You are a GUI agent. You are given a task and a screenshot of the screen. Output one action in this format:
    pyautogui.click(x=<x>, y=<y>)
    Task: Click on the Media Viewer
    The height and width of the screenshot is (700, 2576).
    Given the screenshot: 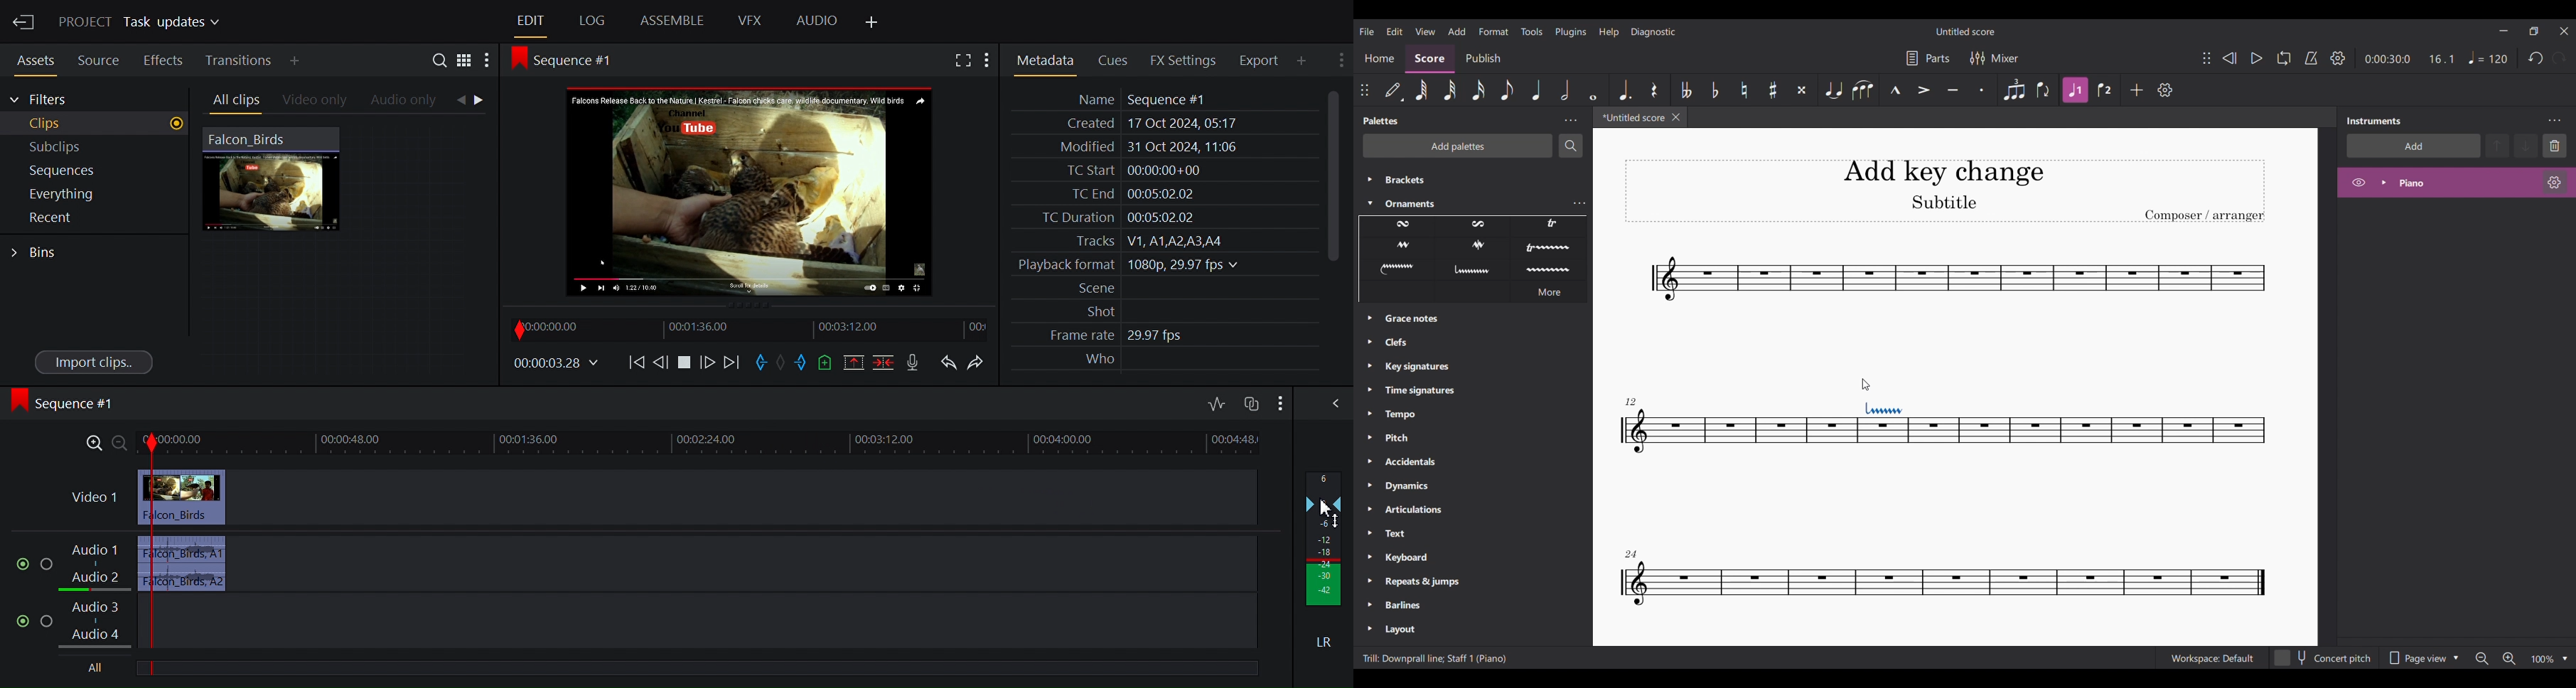 What is the action you would take?
    pyautogui.click(x=748, y=190)
    